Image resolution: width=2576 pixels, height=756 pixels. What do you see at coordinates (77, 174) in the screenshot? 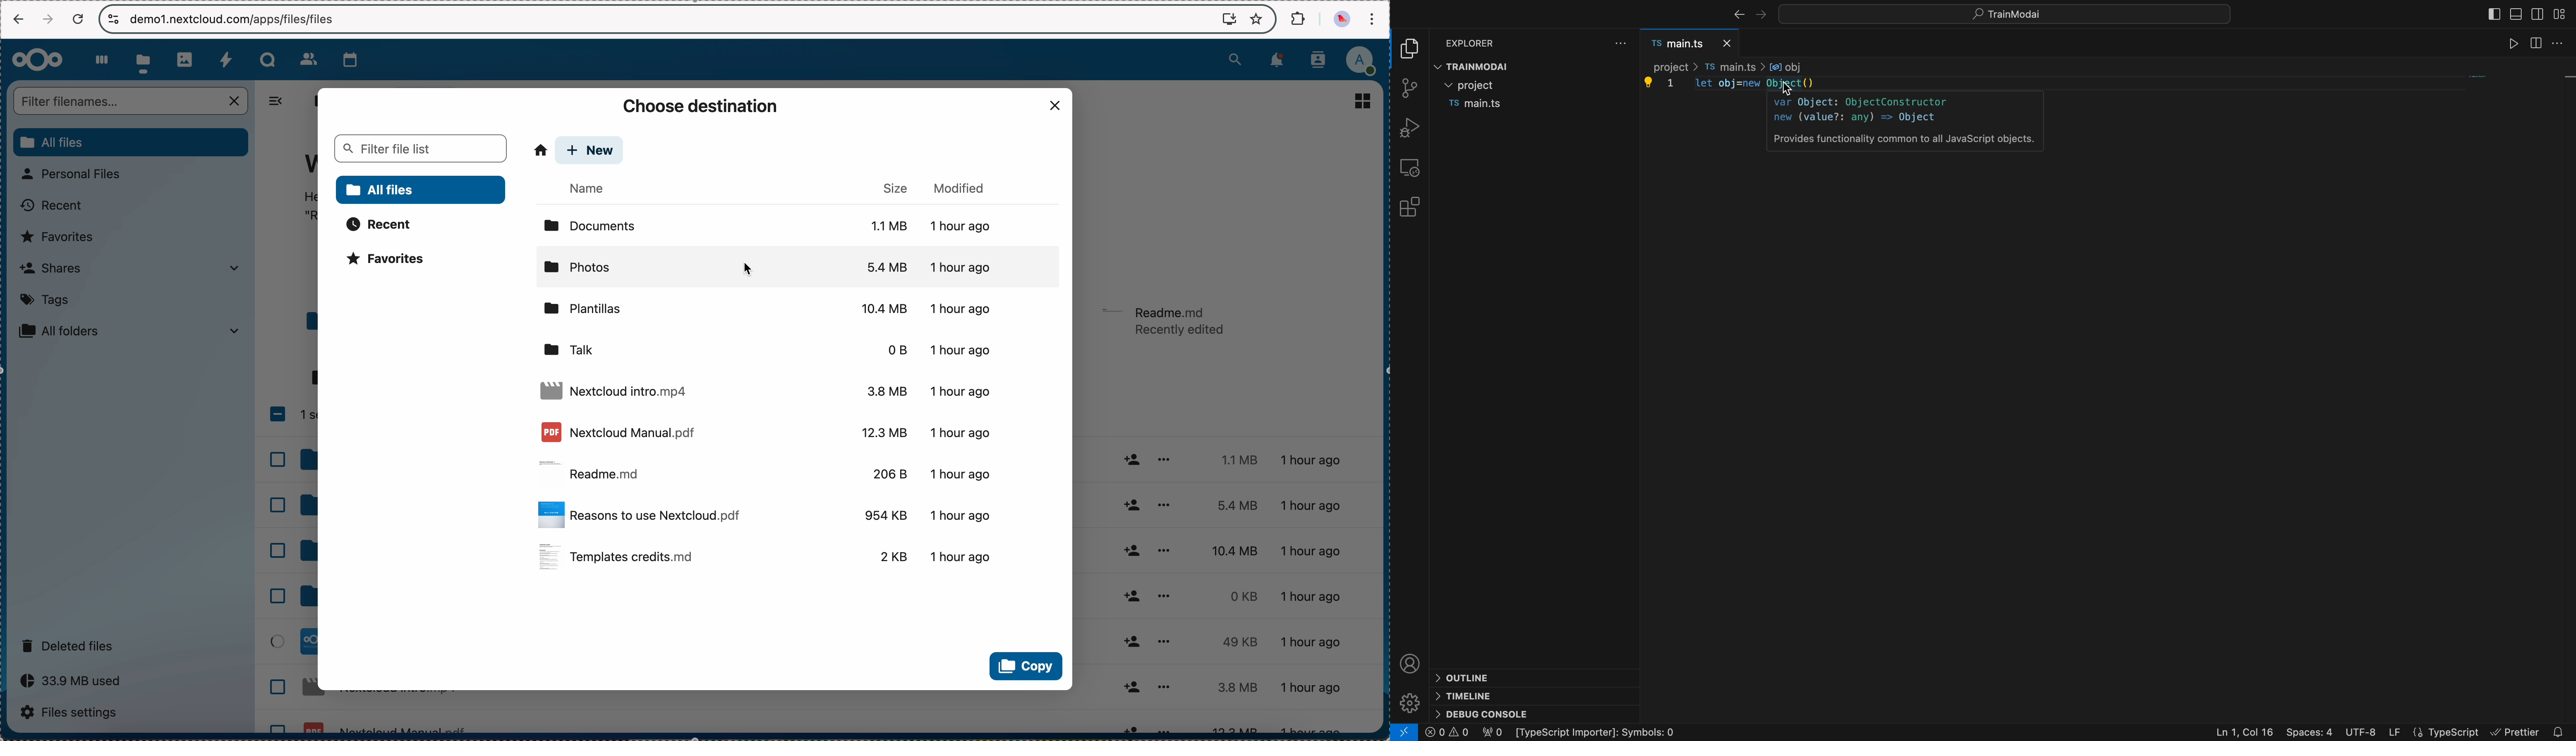
I see `personal files` at bounding box center [77, 174].